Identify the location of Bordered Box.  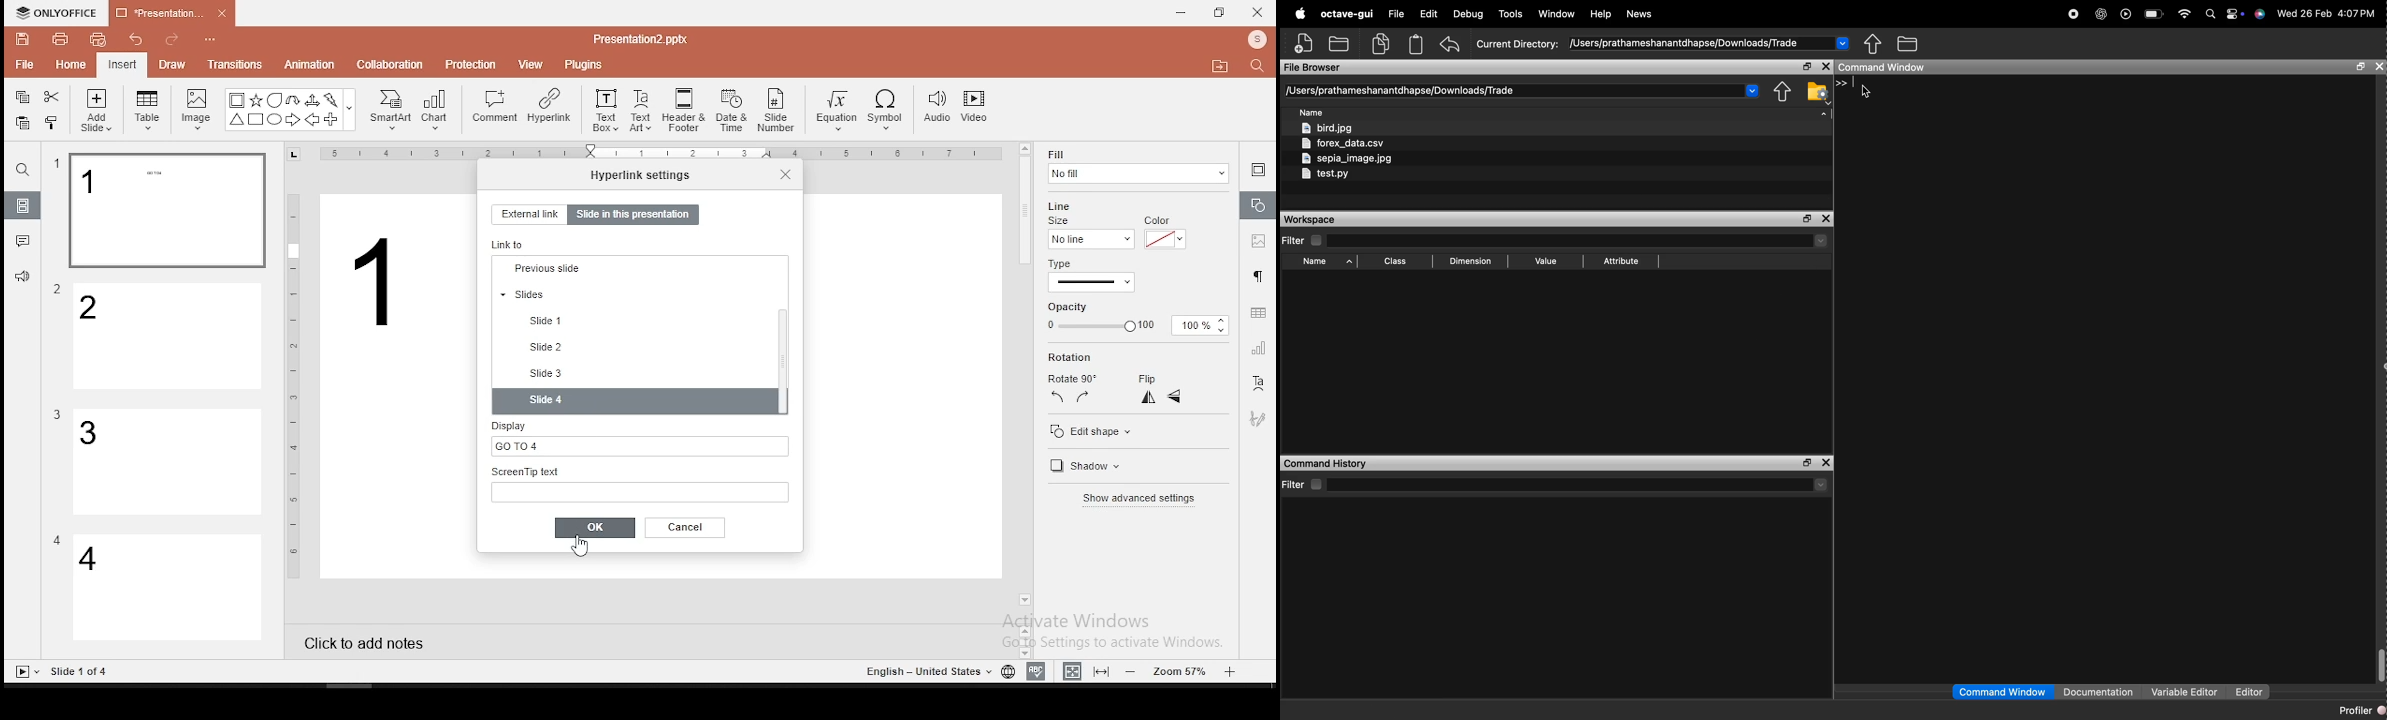
(237, 100).